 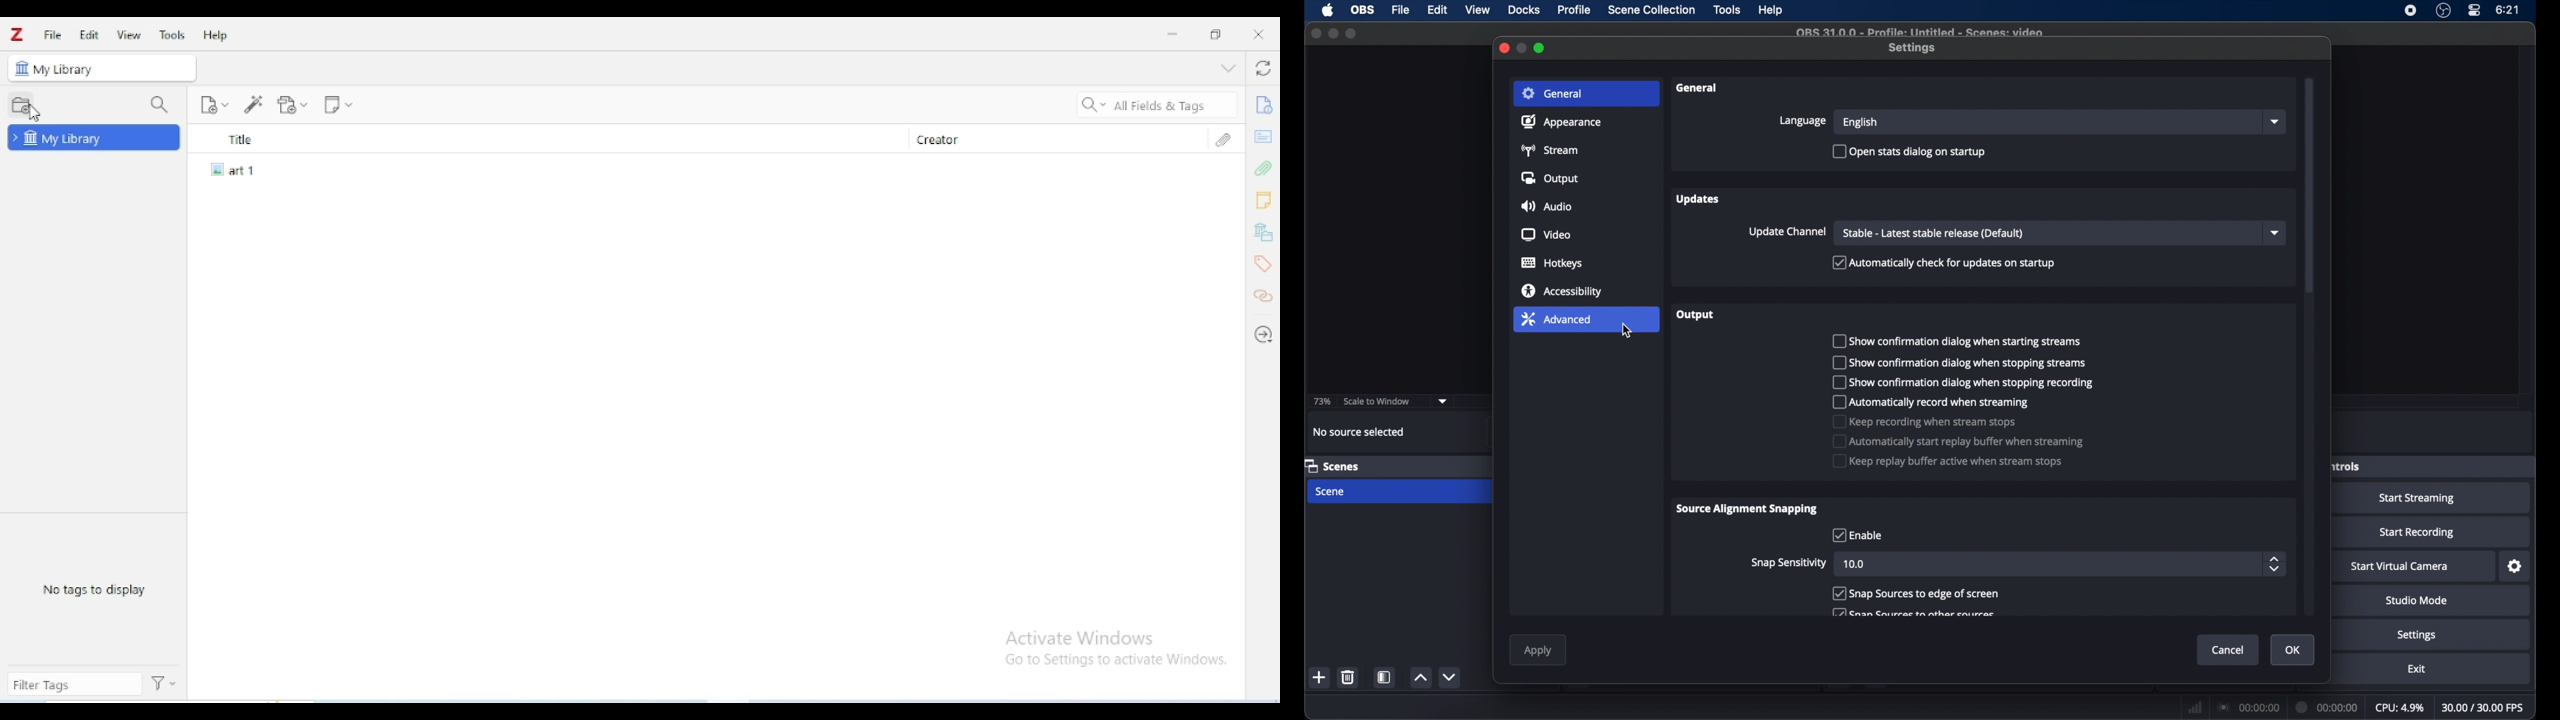 I want to click on studio mode, so click(x=2417, y=600).